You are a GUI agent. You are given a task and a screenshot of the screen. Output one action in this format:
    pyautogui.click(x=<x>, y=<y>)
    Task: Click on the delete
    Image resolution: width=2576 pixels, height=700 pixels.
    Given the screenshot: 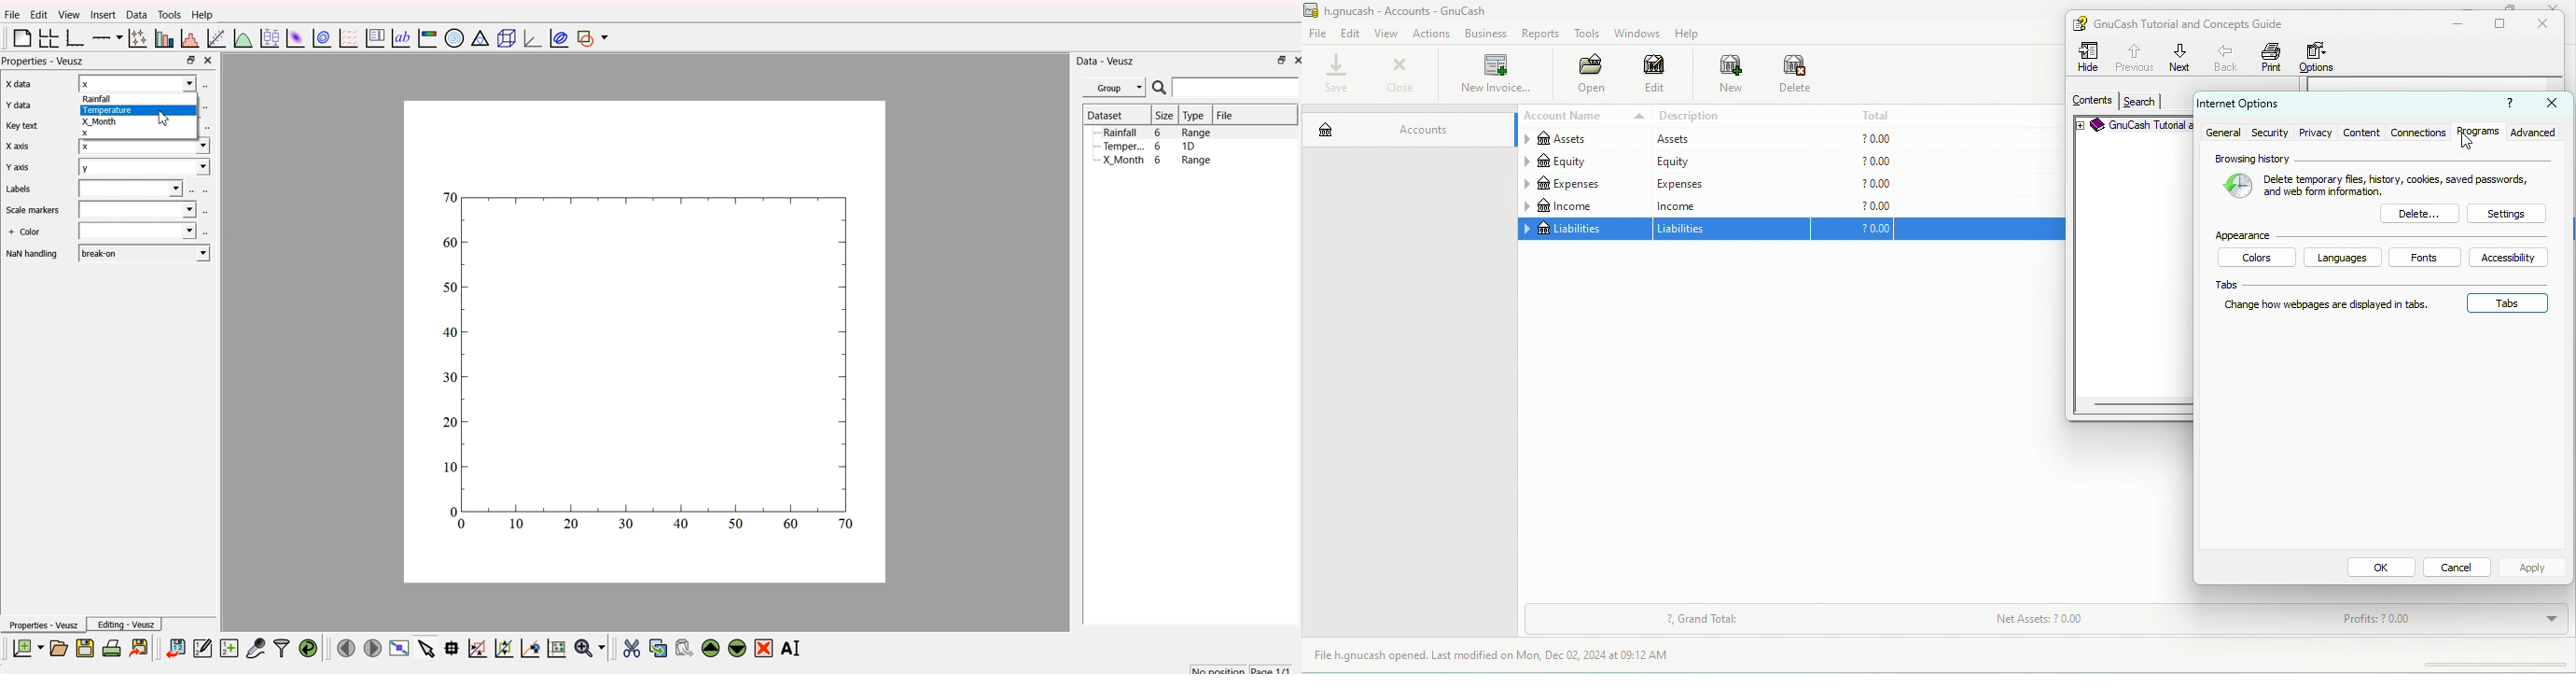 What is the action you would take?
    pyautogui.click(x=1797, y=76)
    